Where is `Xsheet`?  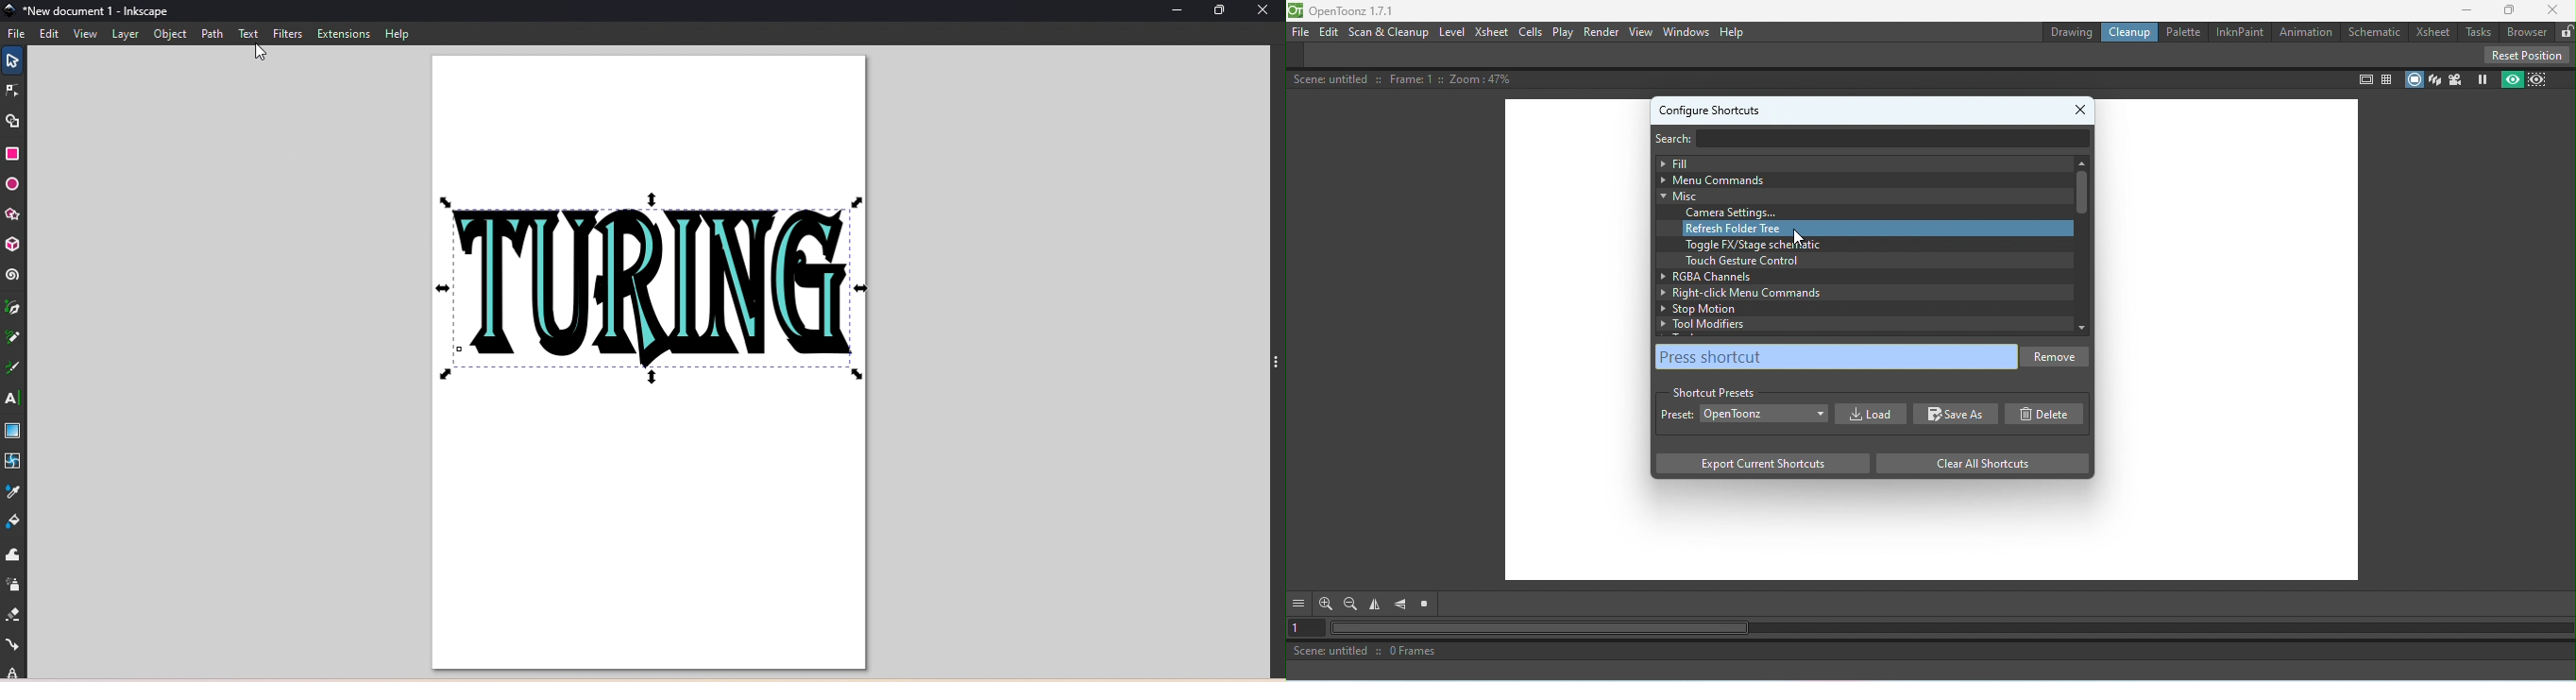
Xsheet is located at coordinates (2432, 30).